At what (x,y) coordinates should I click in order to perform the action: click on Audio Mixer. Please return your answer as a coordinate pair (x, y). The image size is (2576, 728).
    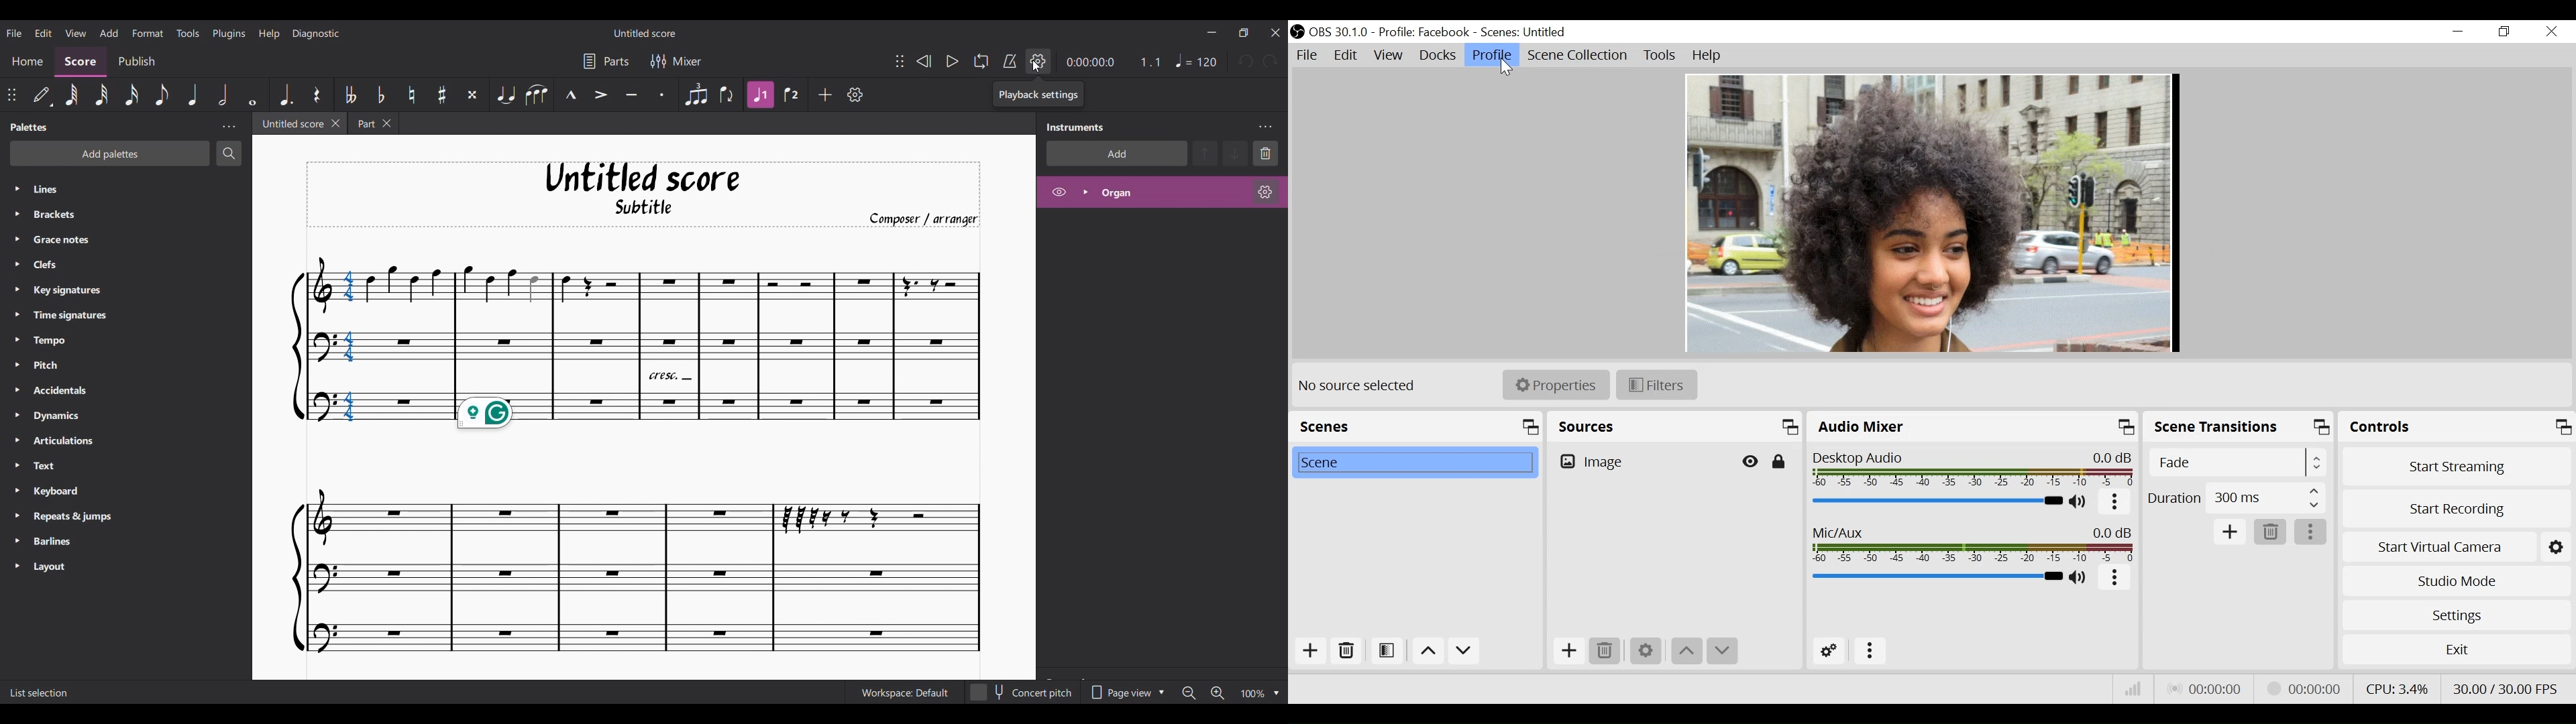
    Looking at the image, I should click on (1974, 427).